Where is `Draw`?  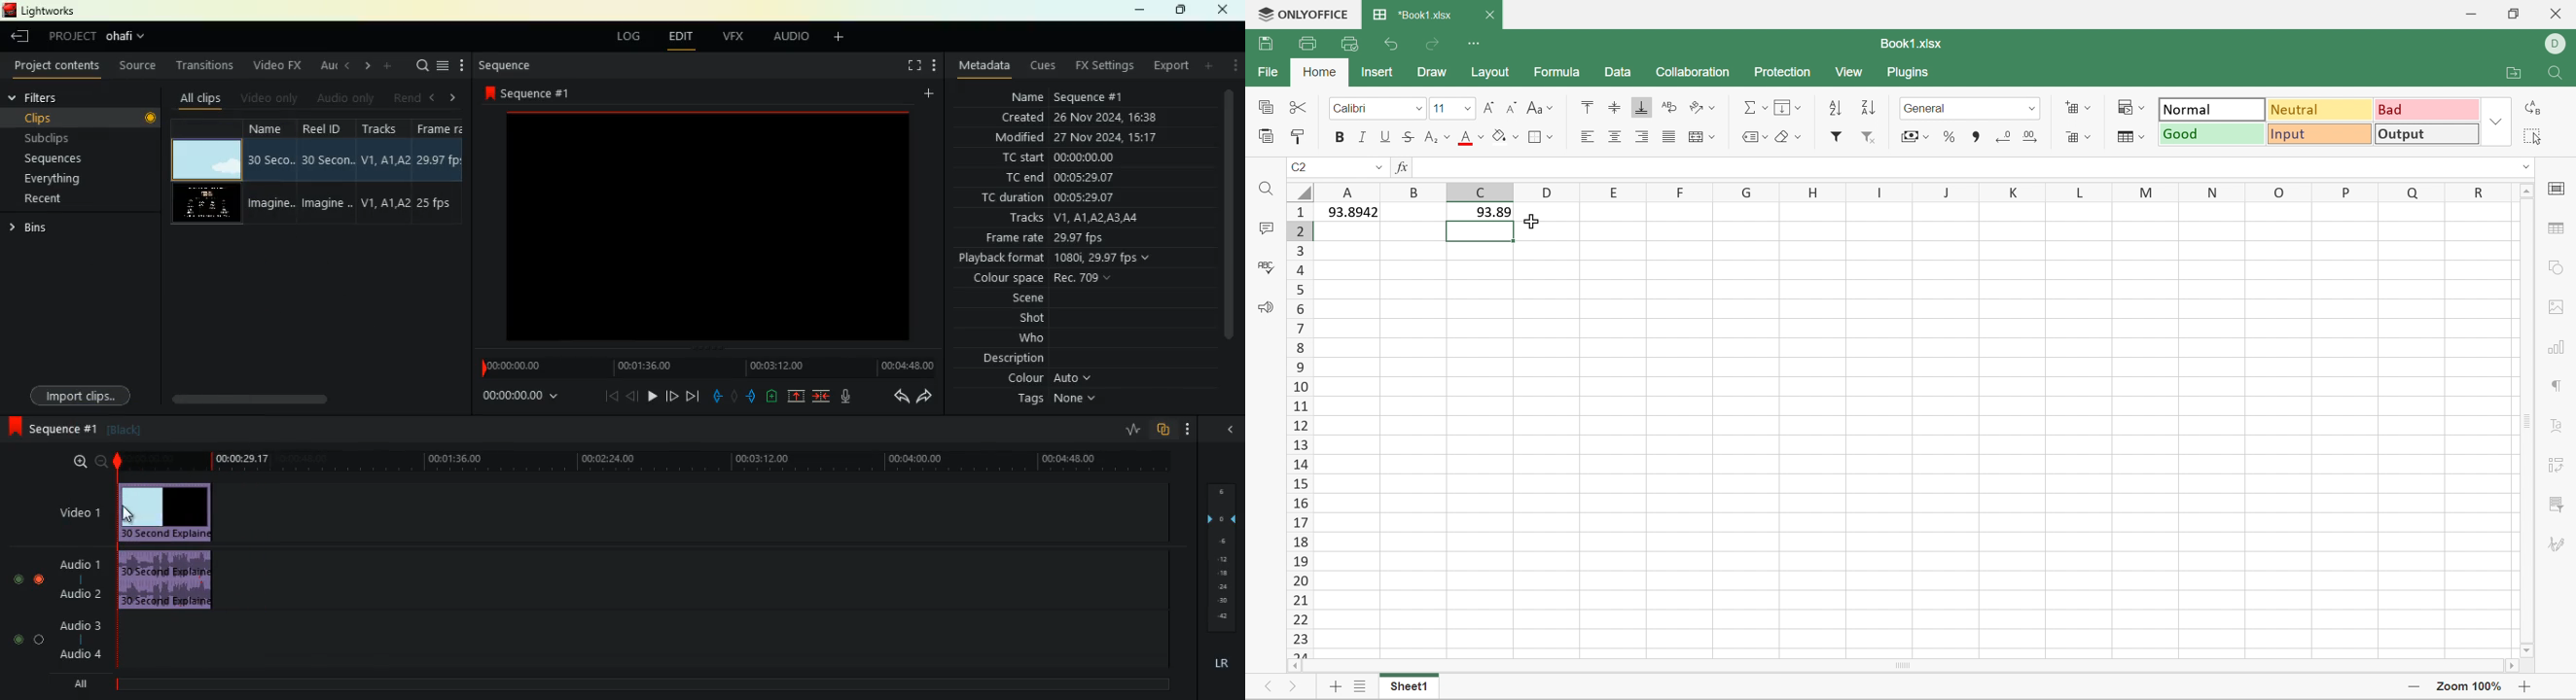
Draw is located at coordinates (1431, 71).